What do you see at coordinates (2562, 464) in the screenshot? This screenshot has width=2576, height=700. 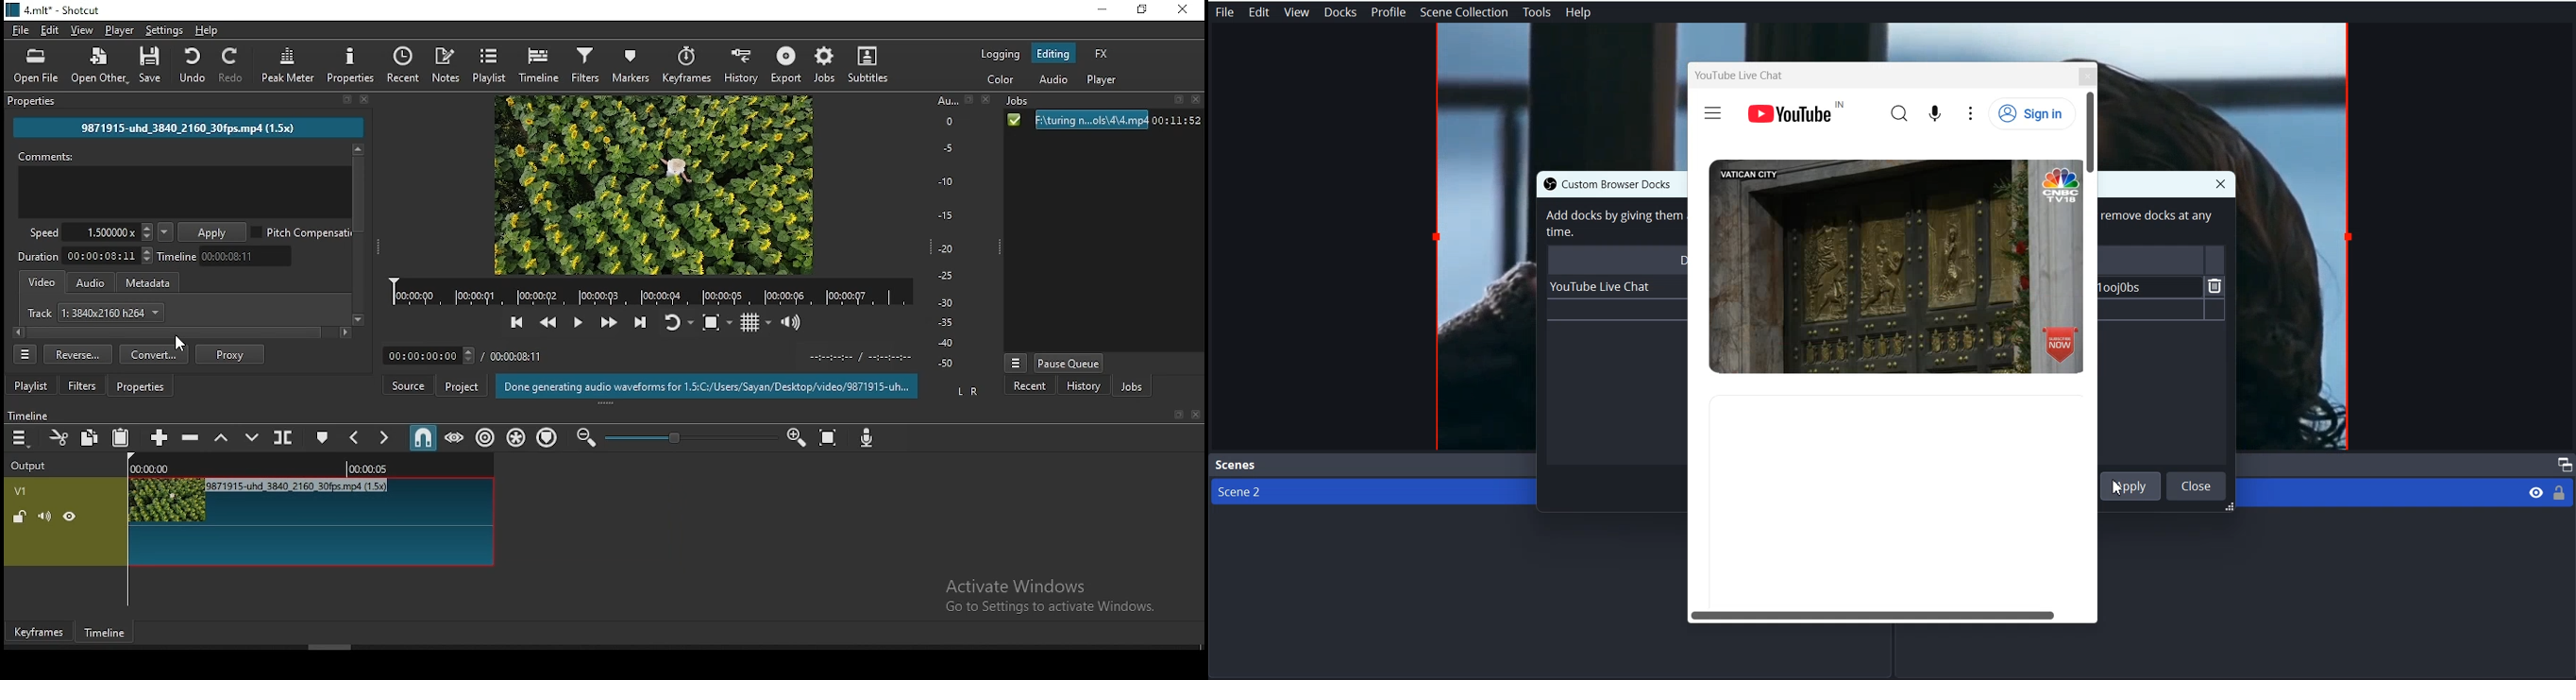 I see `Maximize` at bounding box center [2562, 464].